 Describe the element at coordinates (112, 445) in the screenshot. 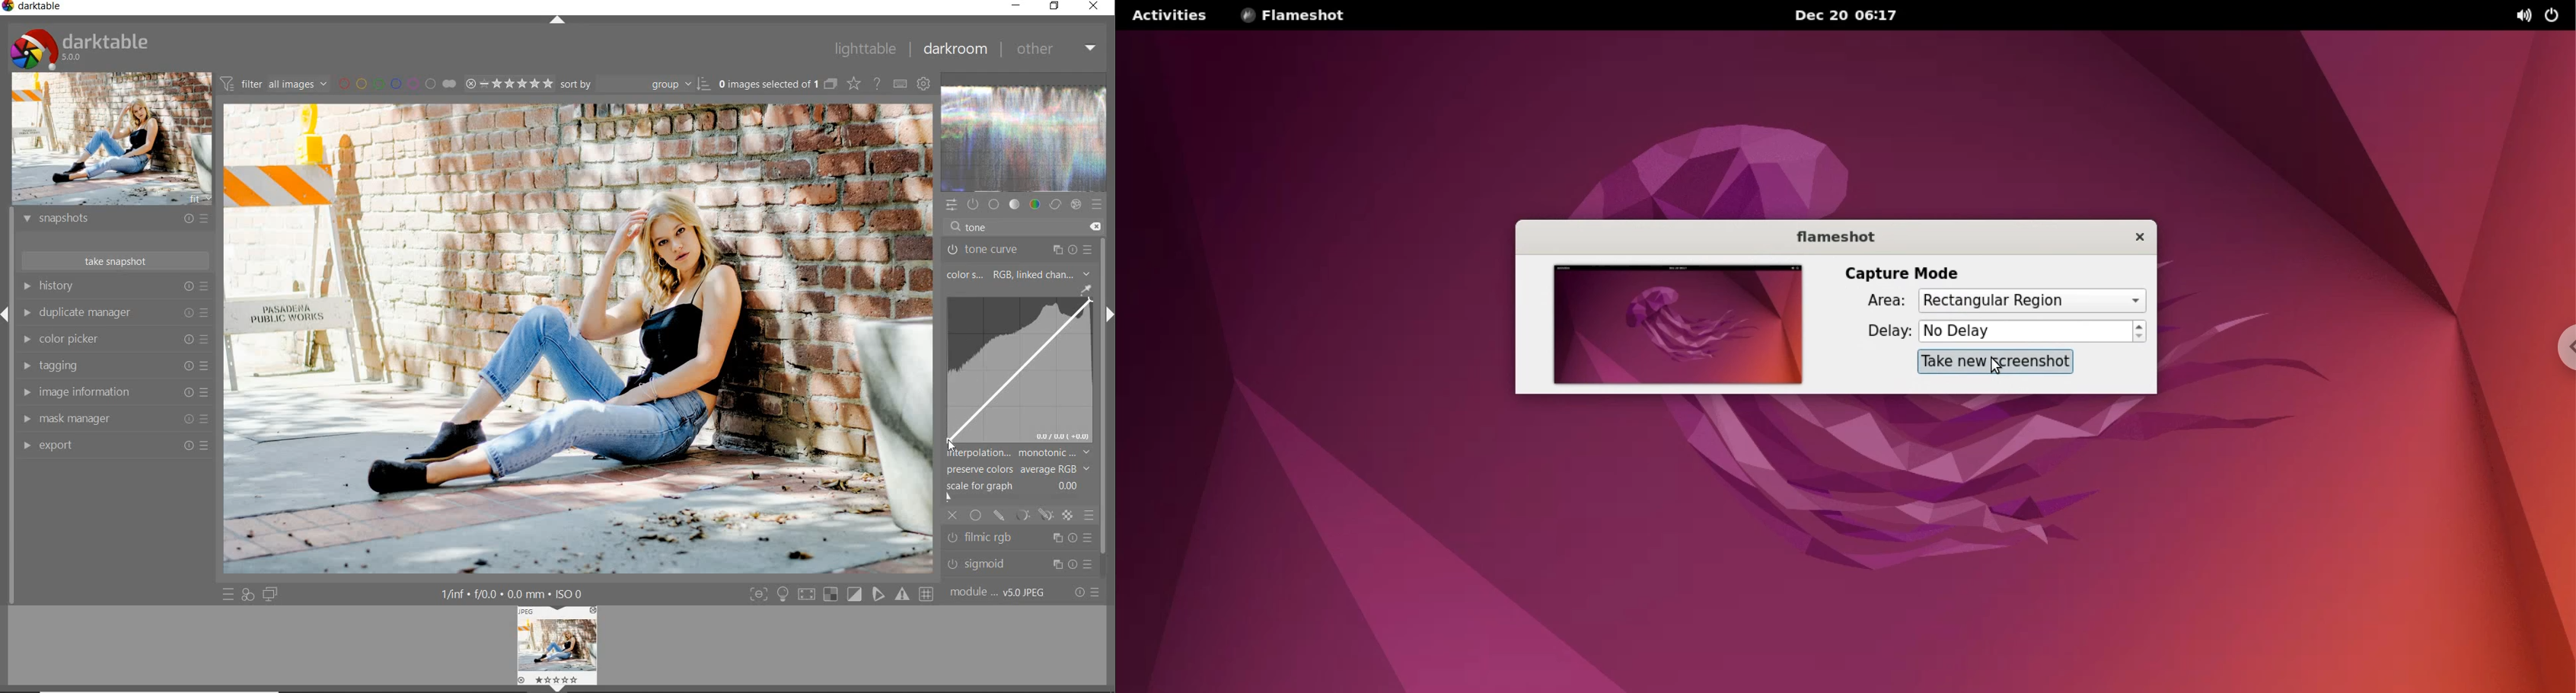

I see `export` at that location.